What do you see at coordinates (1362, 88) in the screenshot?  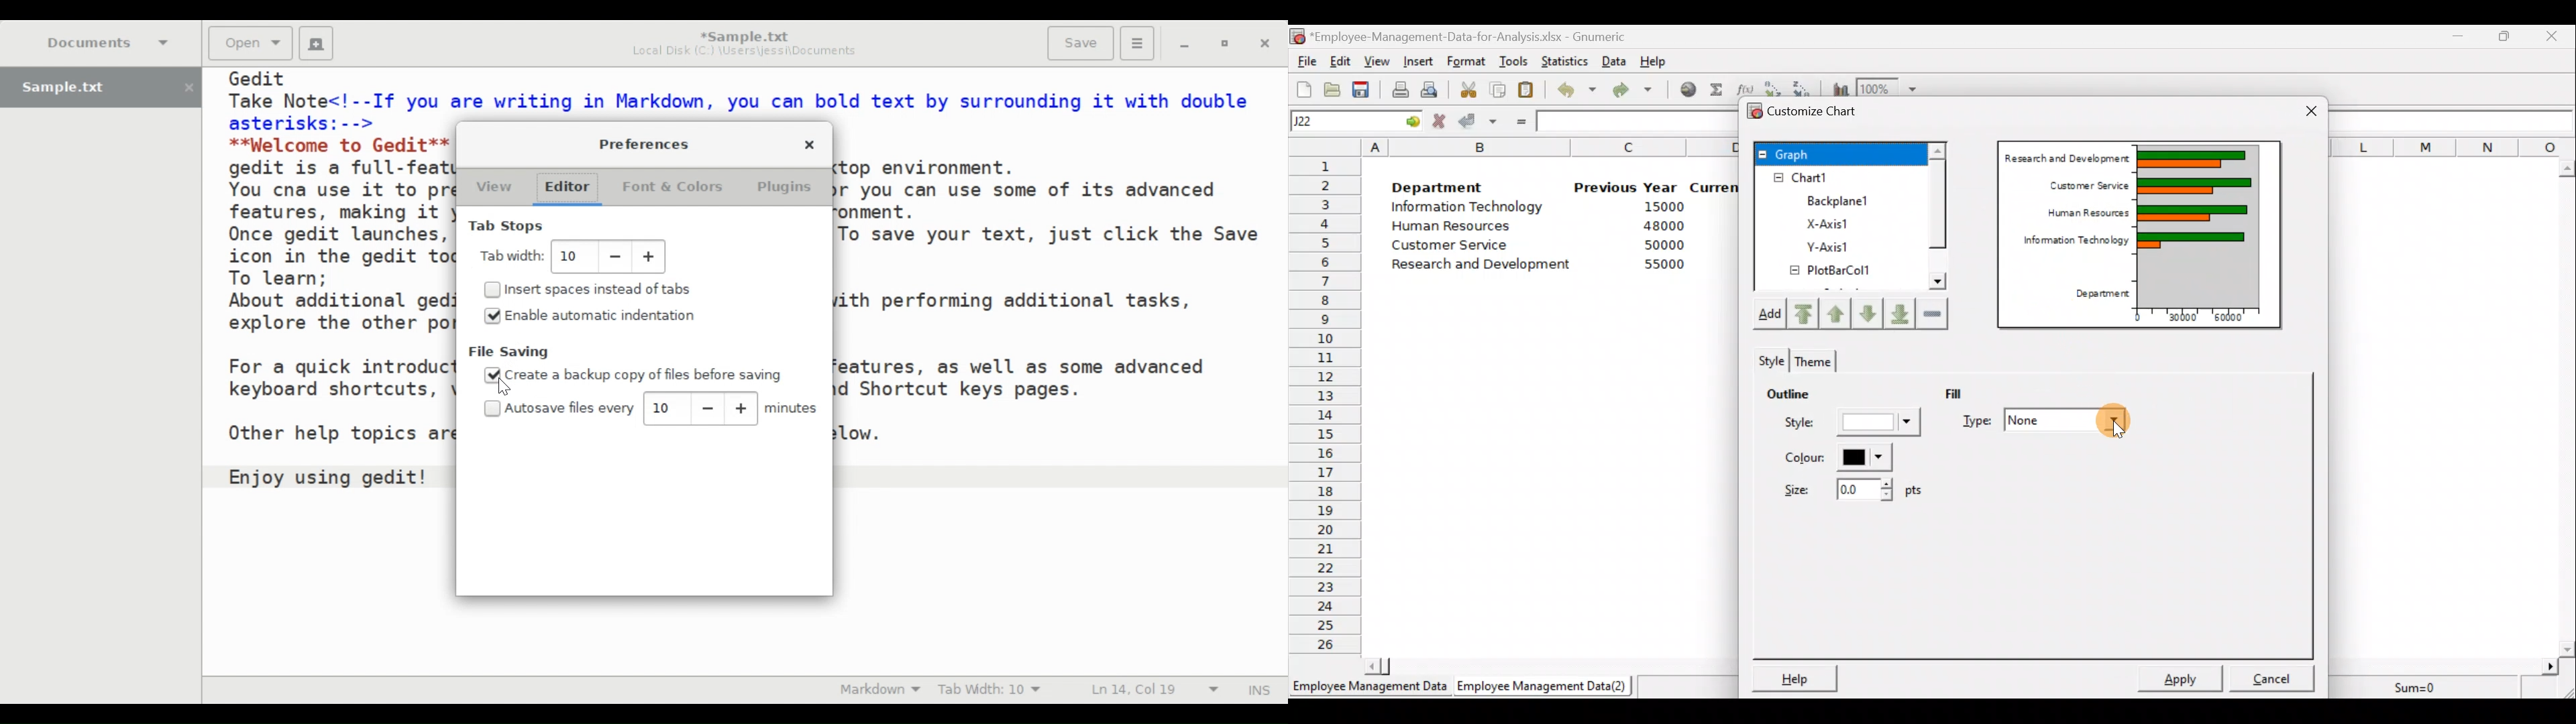 I see `Save the current workbook` at bounding box center [1362, 88].